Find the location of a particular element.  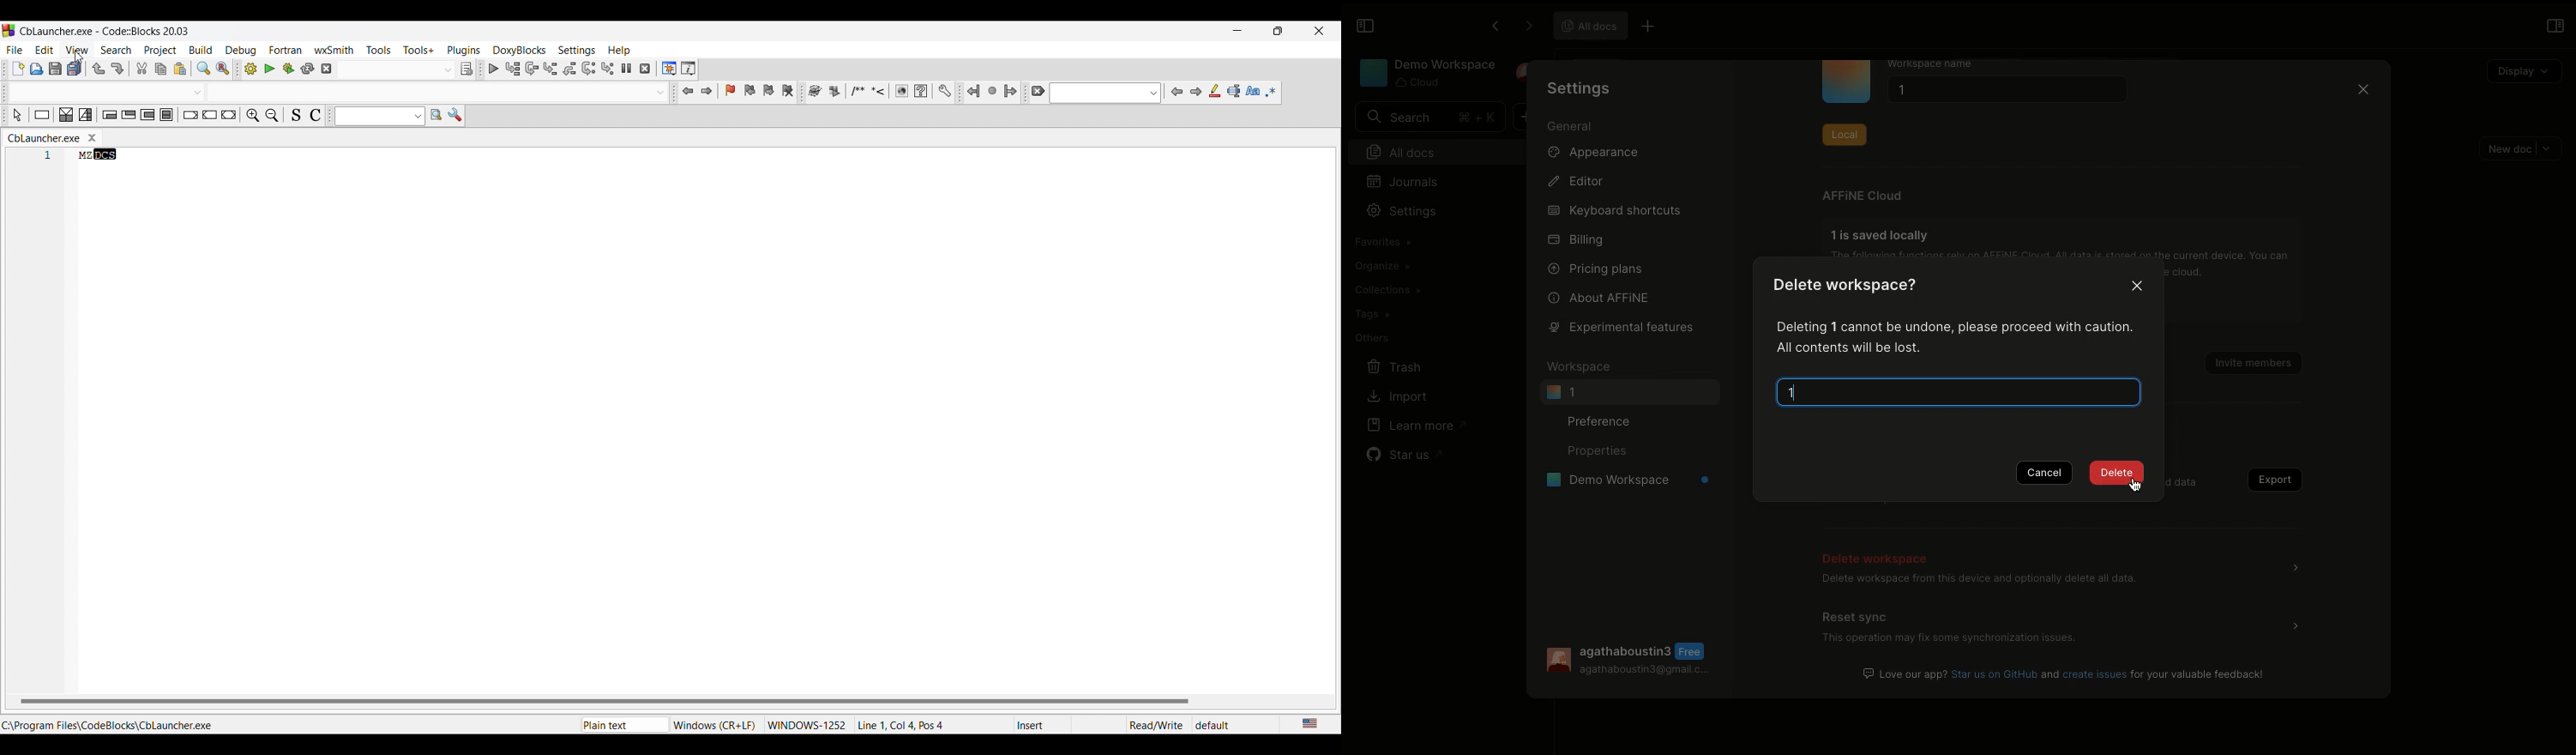

Project name, software name, and project version is located at coordinates (104, 31).